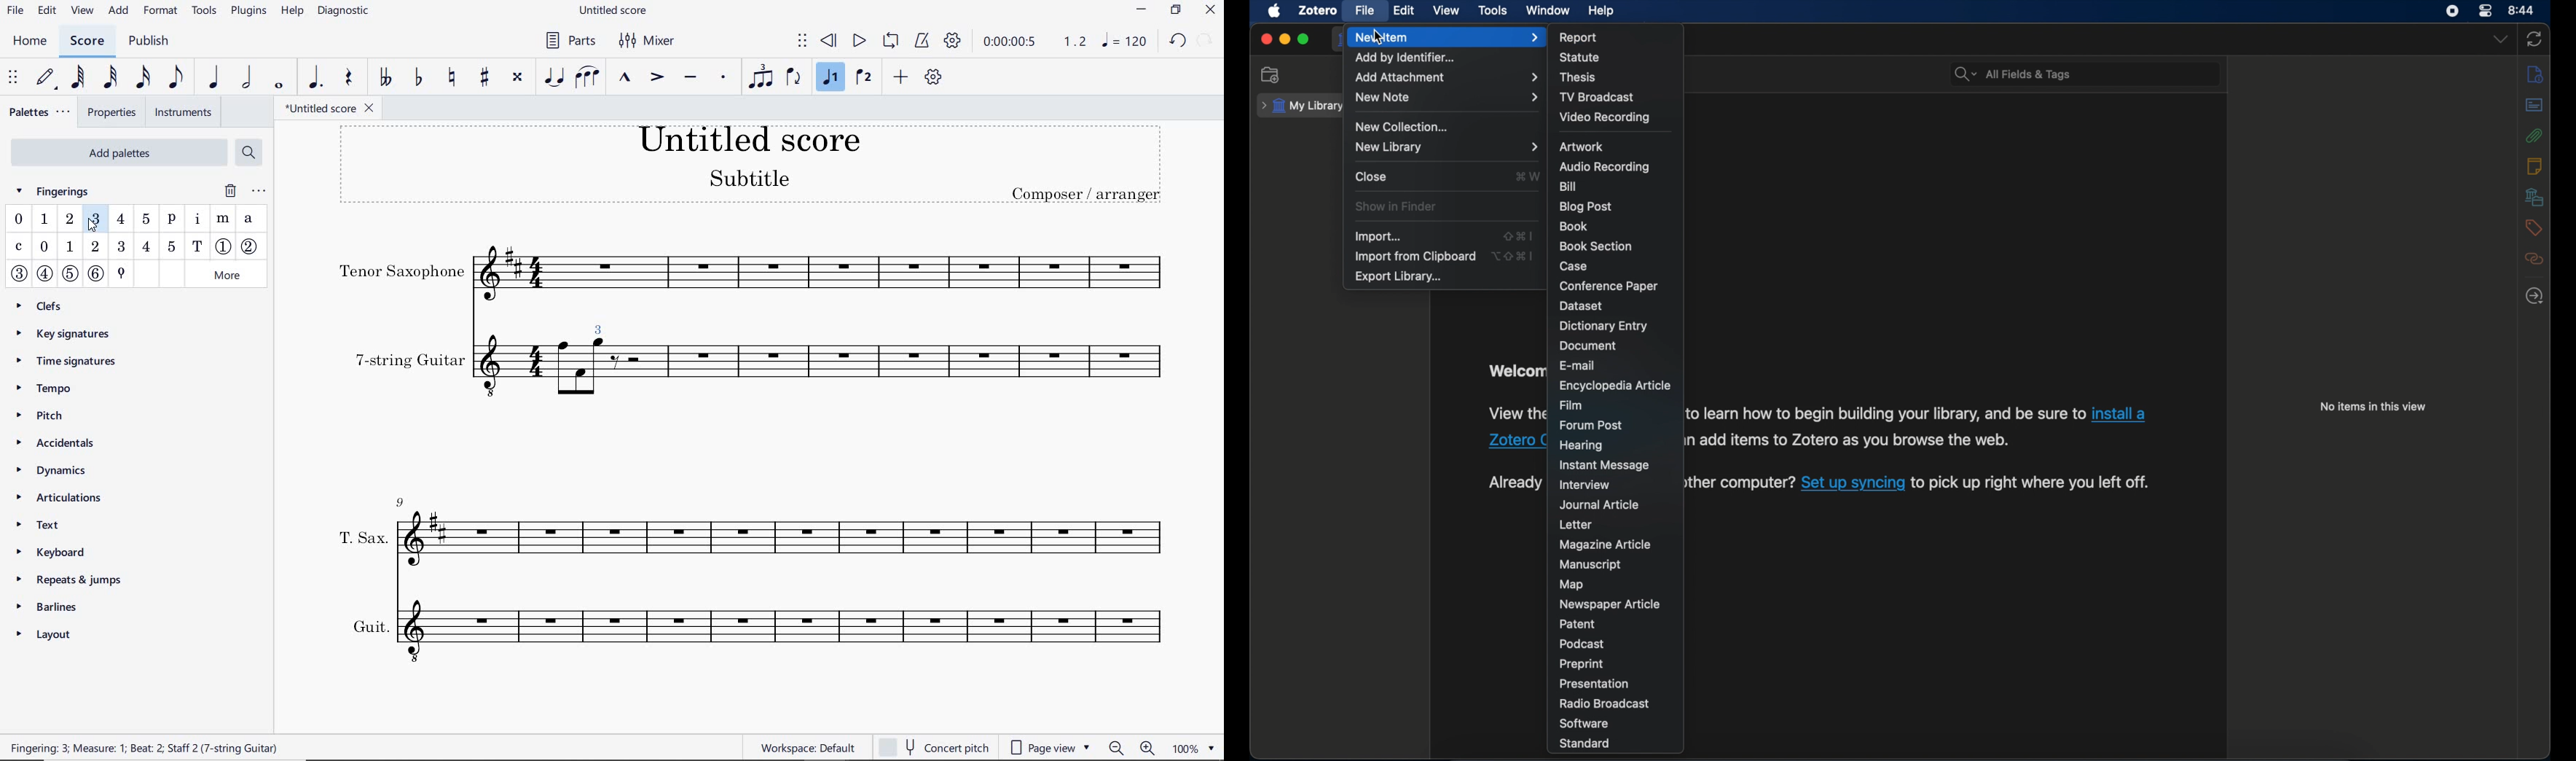  I want to click on KEY SIGNATURES, so click(71, 332).